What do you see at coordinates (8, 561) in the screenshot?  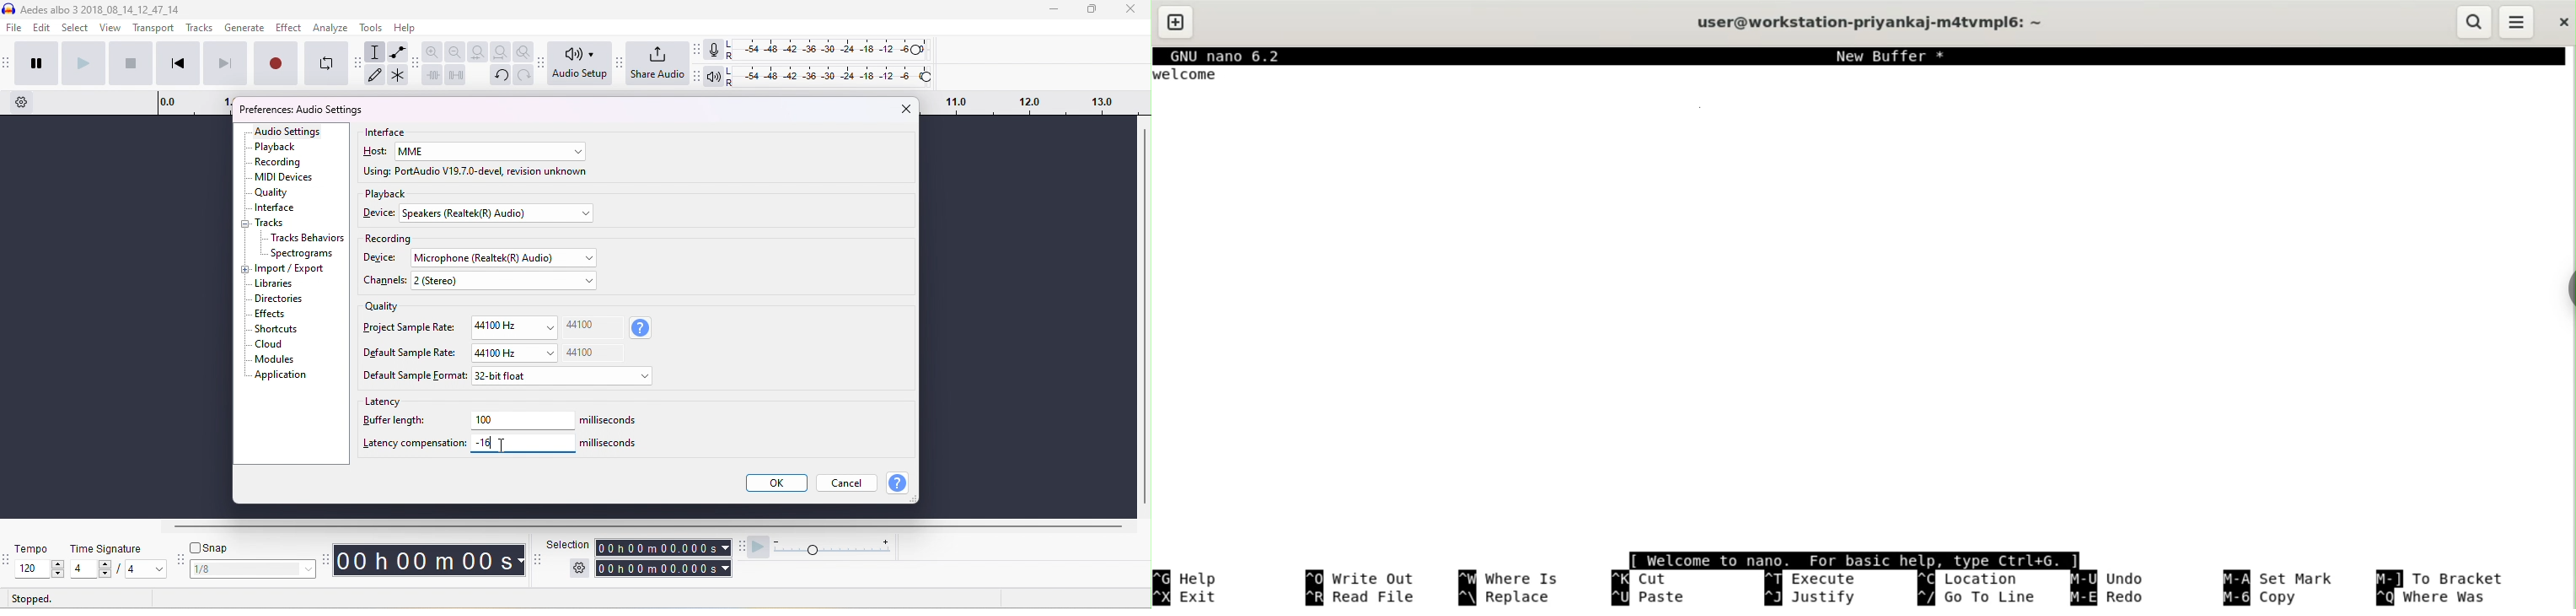 I see `audacity tempo toolbar` at bounding box center [8, 561].